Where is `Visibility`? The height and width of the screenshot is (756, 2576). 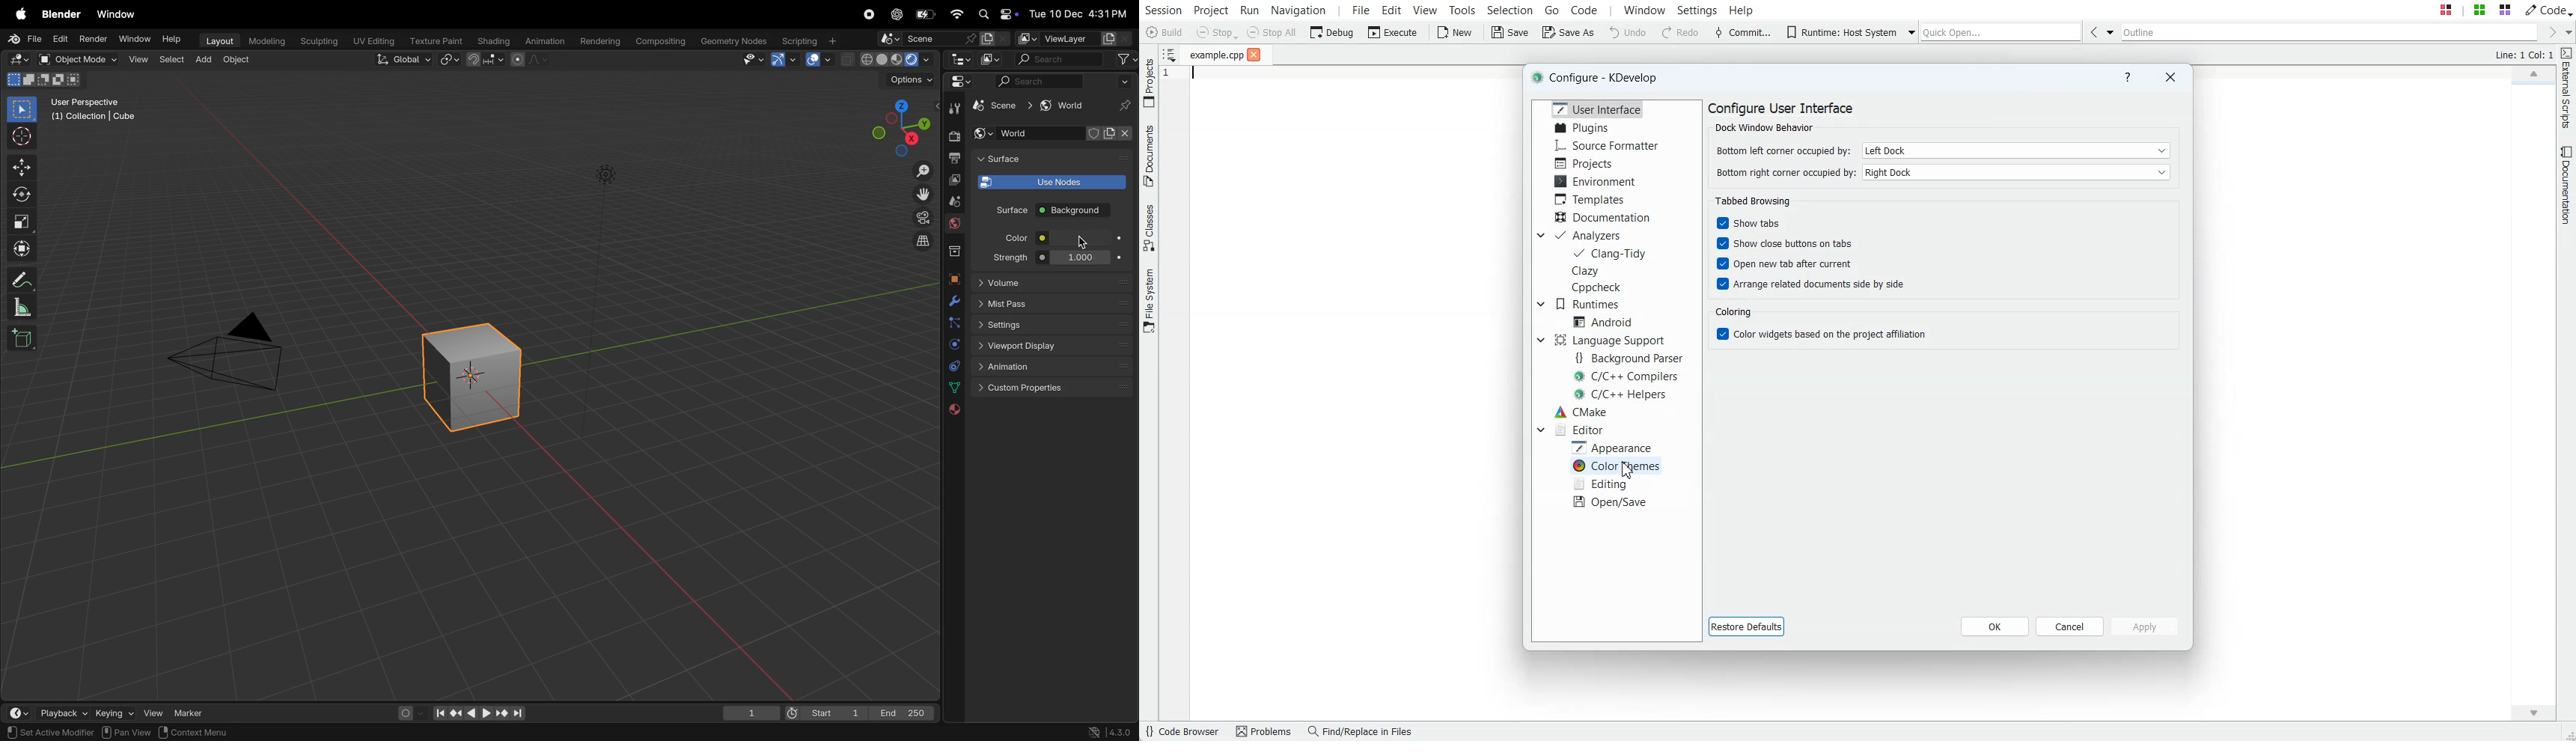
Visibility is located at coordinates (753, 60).